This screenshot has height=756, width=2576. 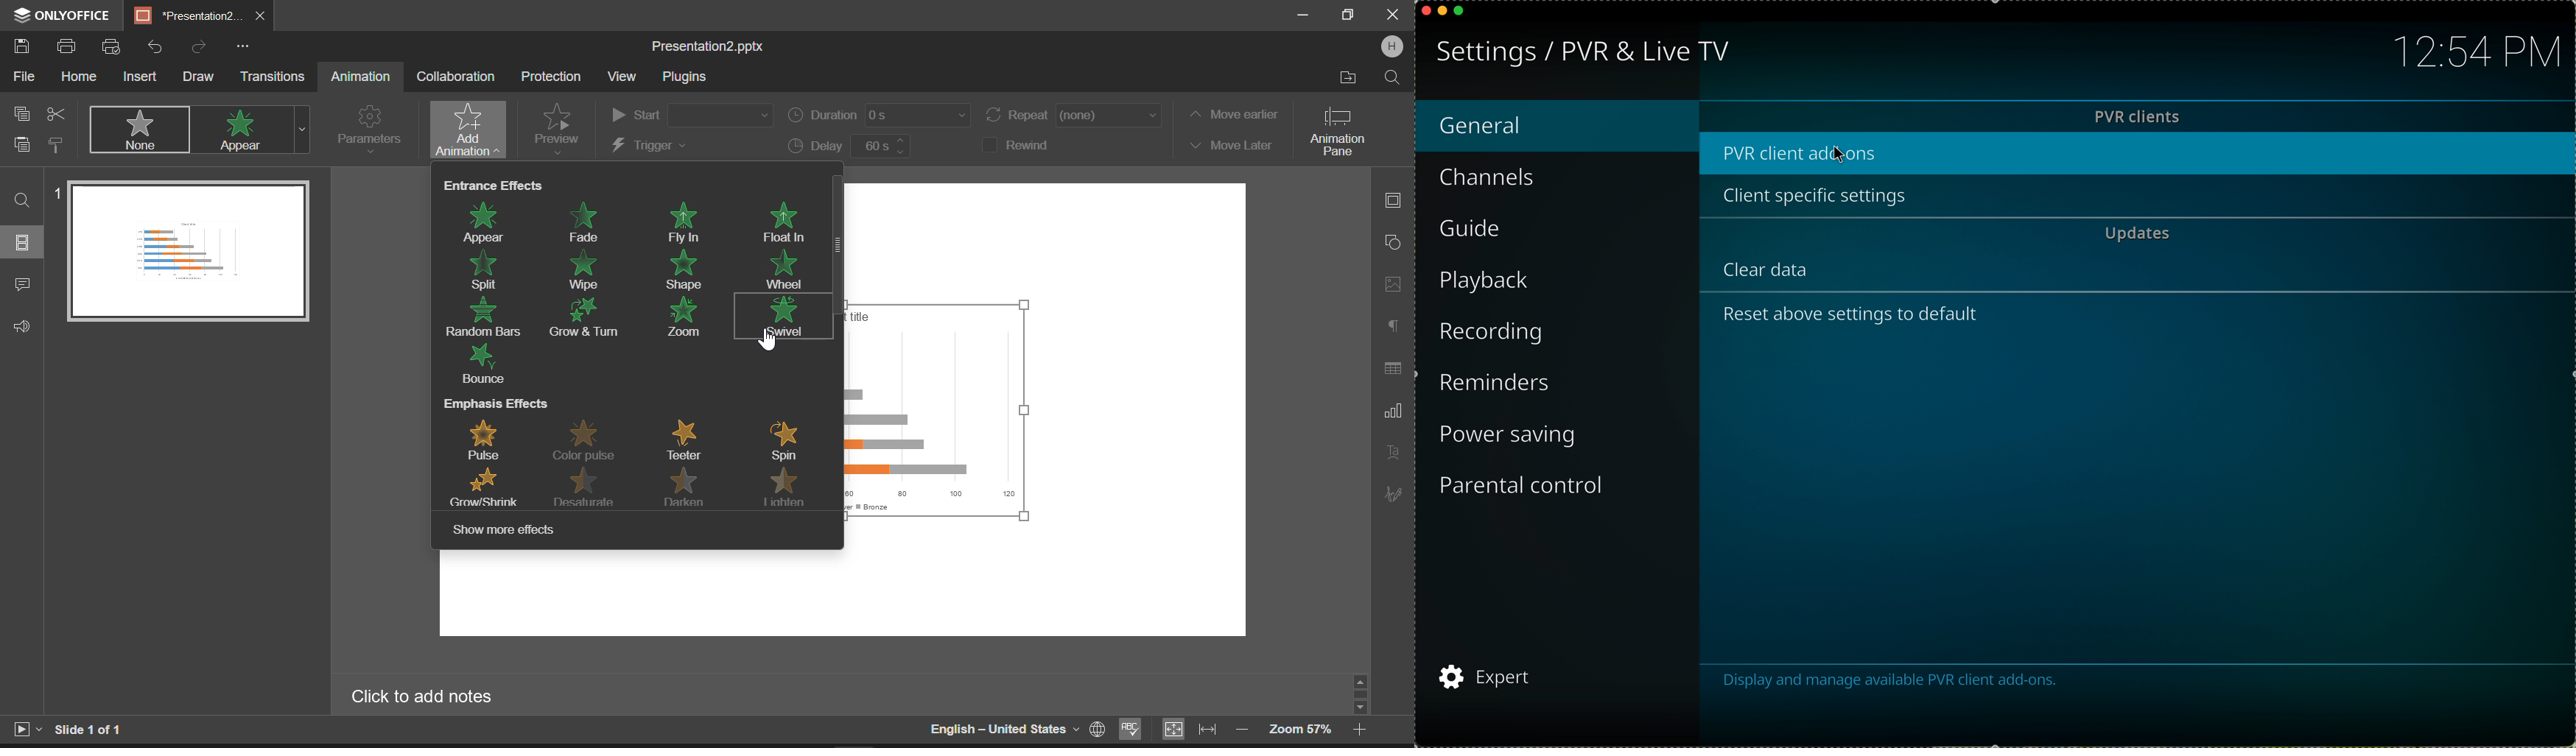 What do you see at coordinates (782, 314) in the screenshot?
I see `Swivel` at bounding box center [782, 314].